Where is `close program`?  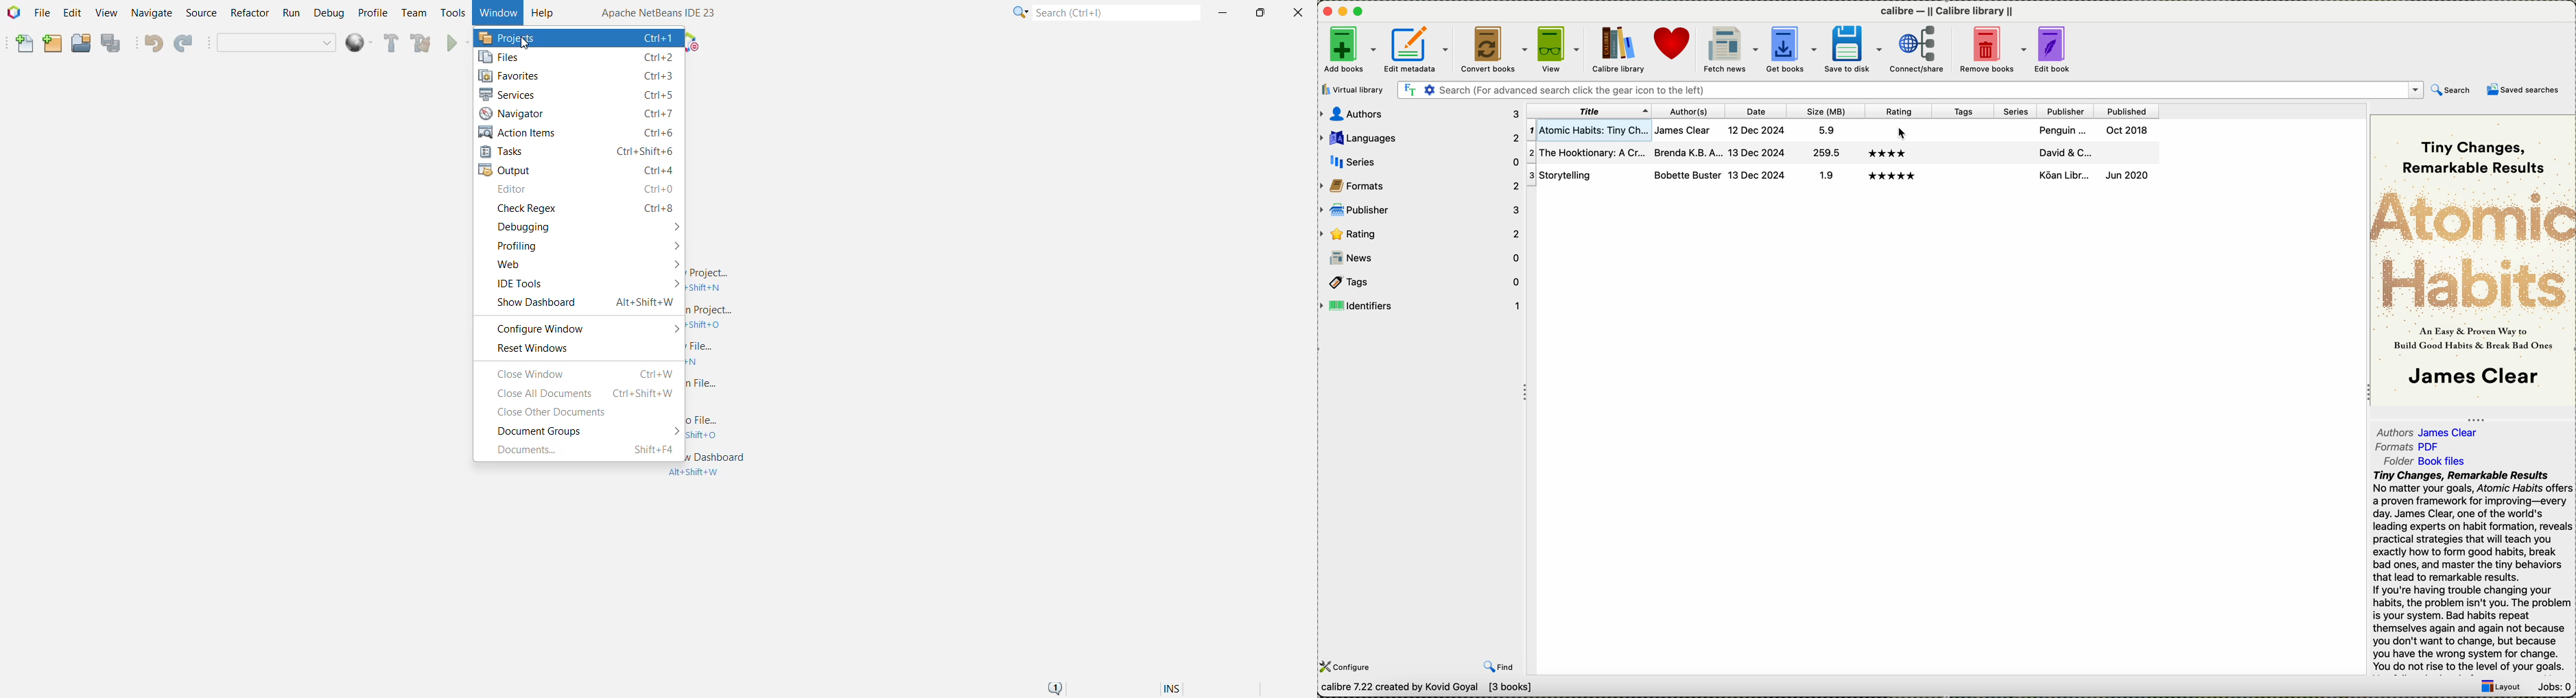 close program is located at coordinates (1326, 10).